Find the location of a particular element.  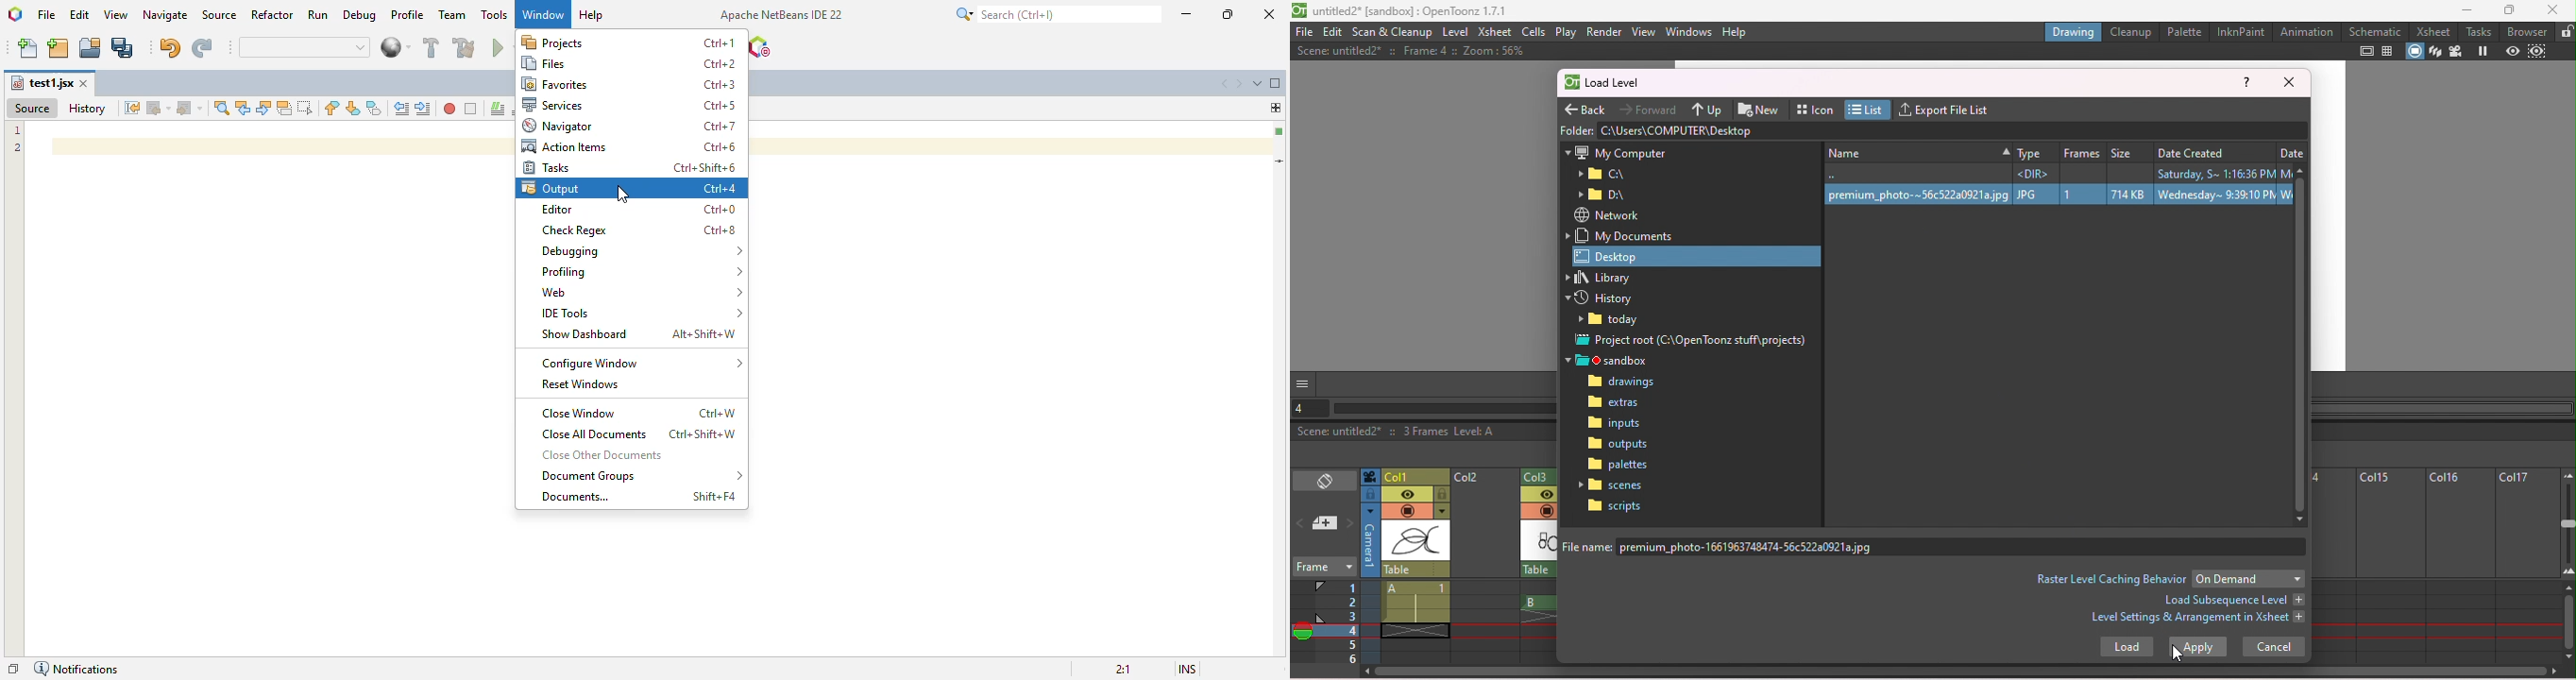

Load is located at coordinates (2126, 649).